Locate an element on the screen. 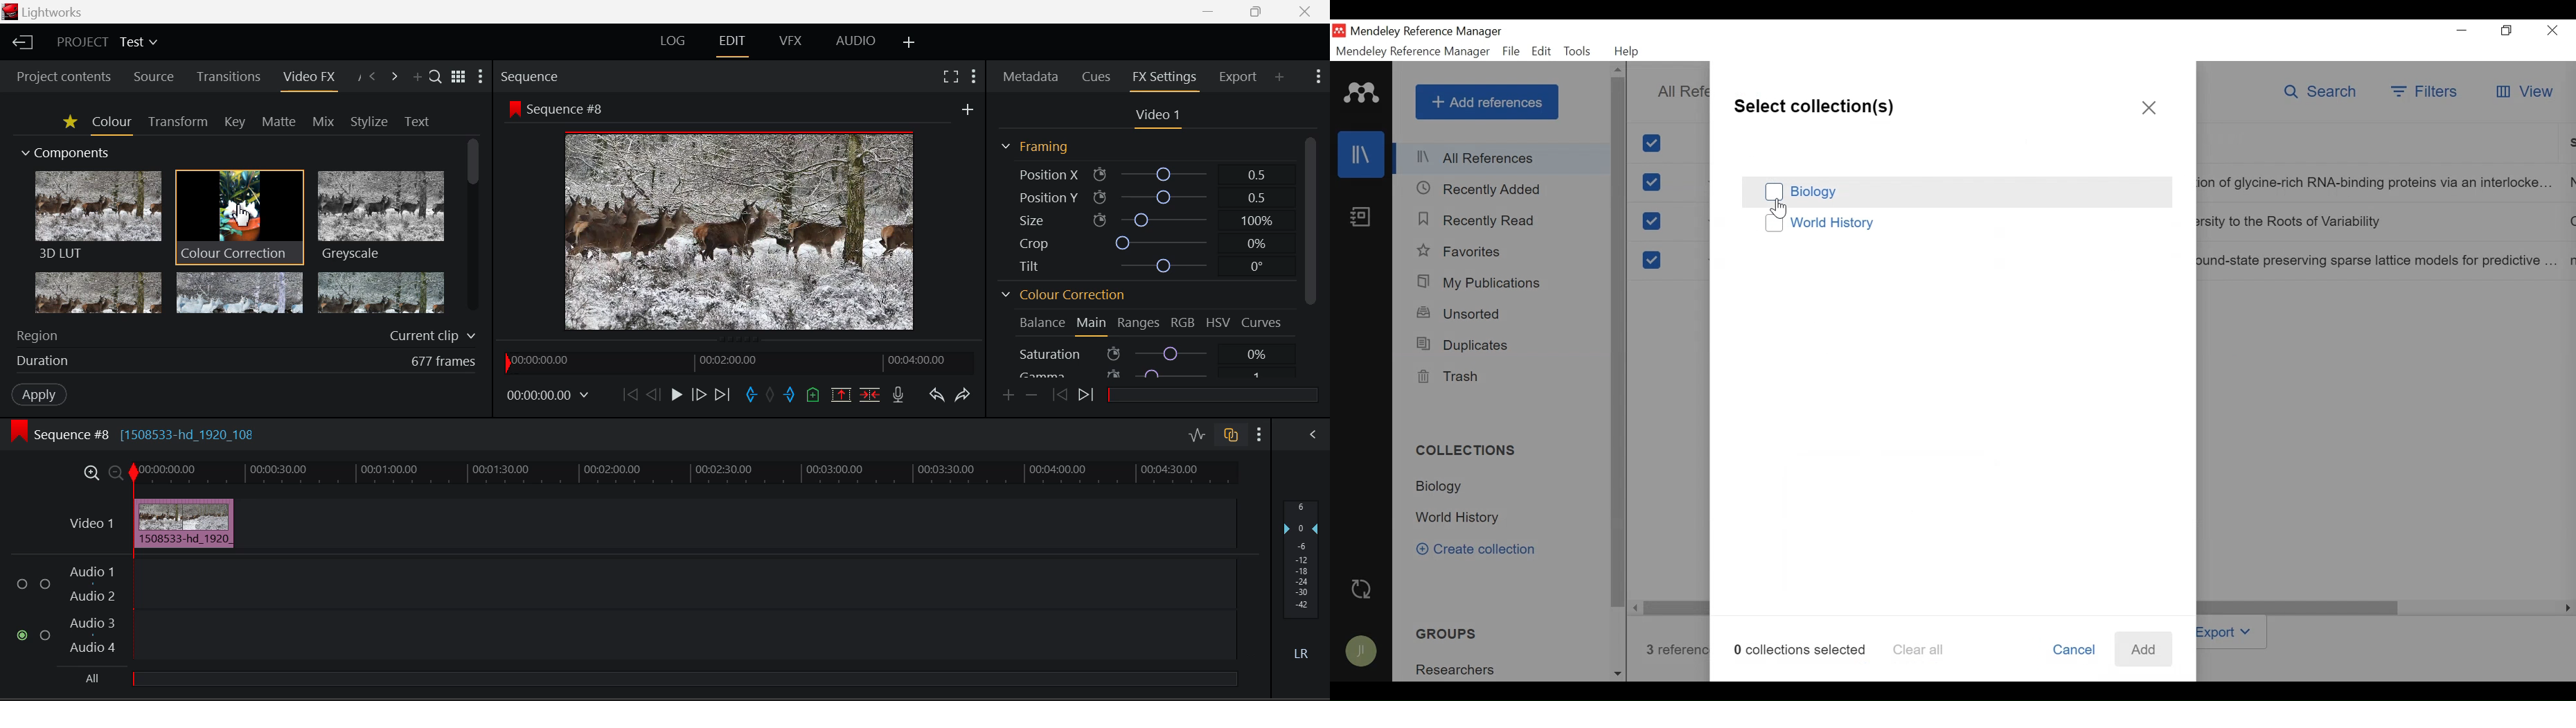 The image size is (2576, 728). Video Layer is located at coordinates (92, 523).